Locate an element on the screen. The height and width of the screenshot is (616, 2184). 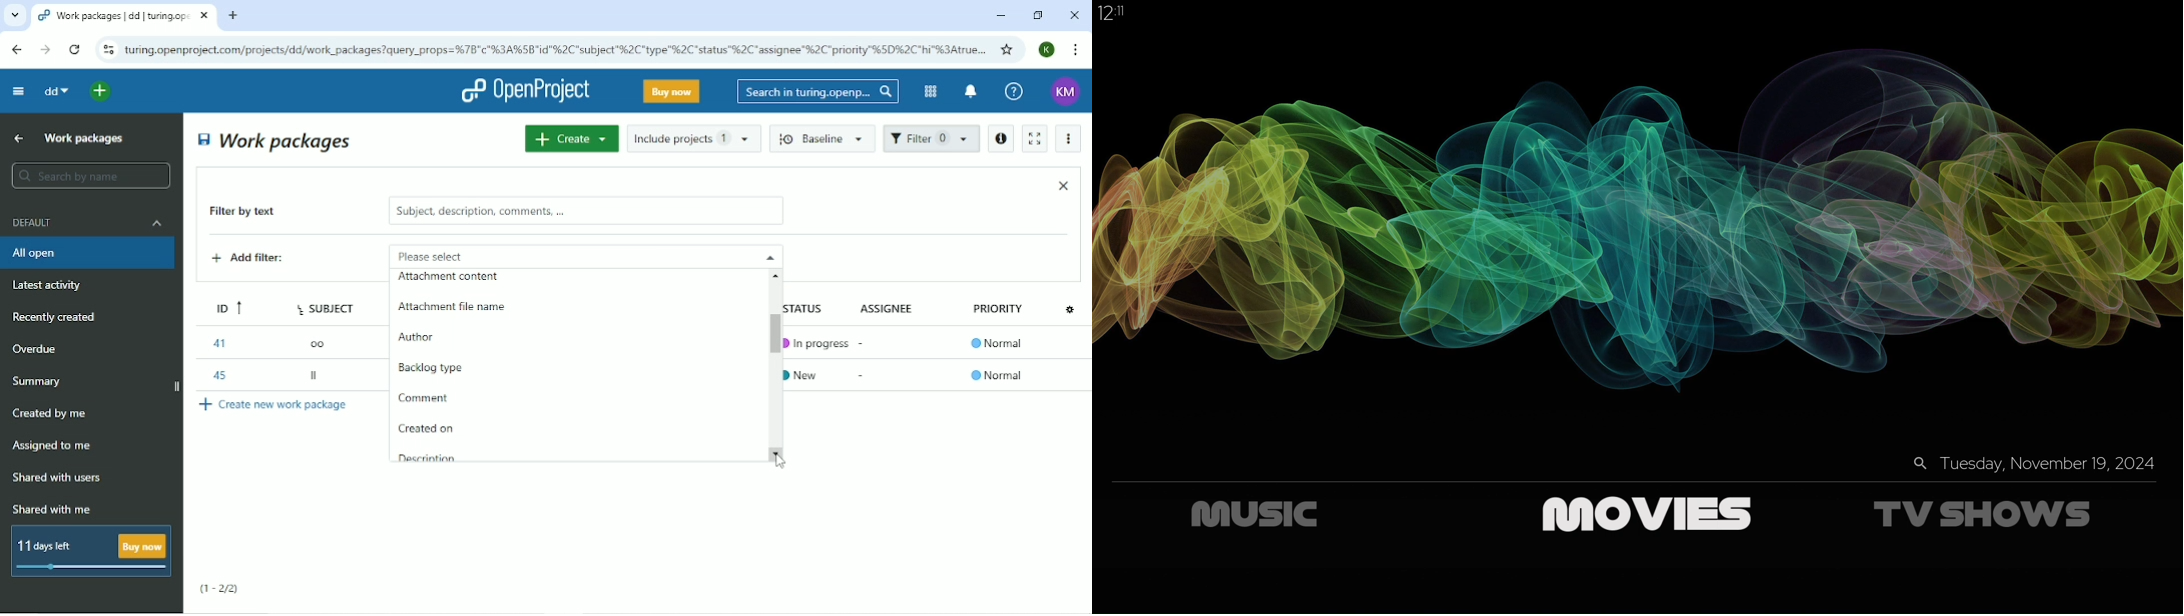
Restore down is located at coordinates (1037, 15).